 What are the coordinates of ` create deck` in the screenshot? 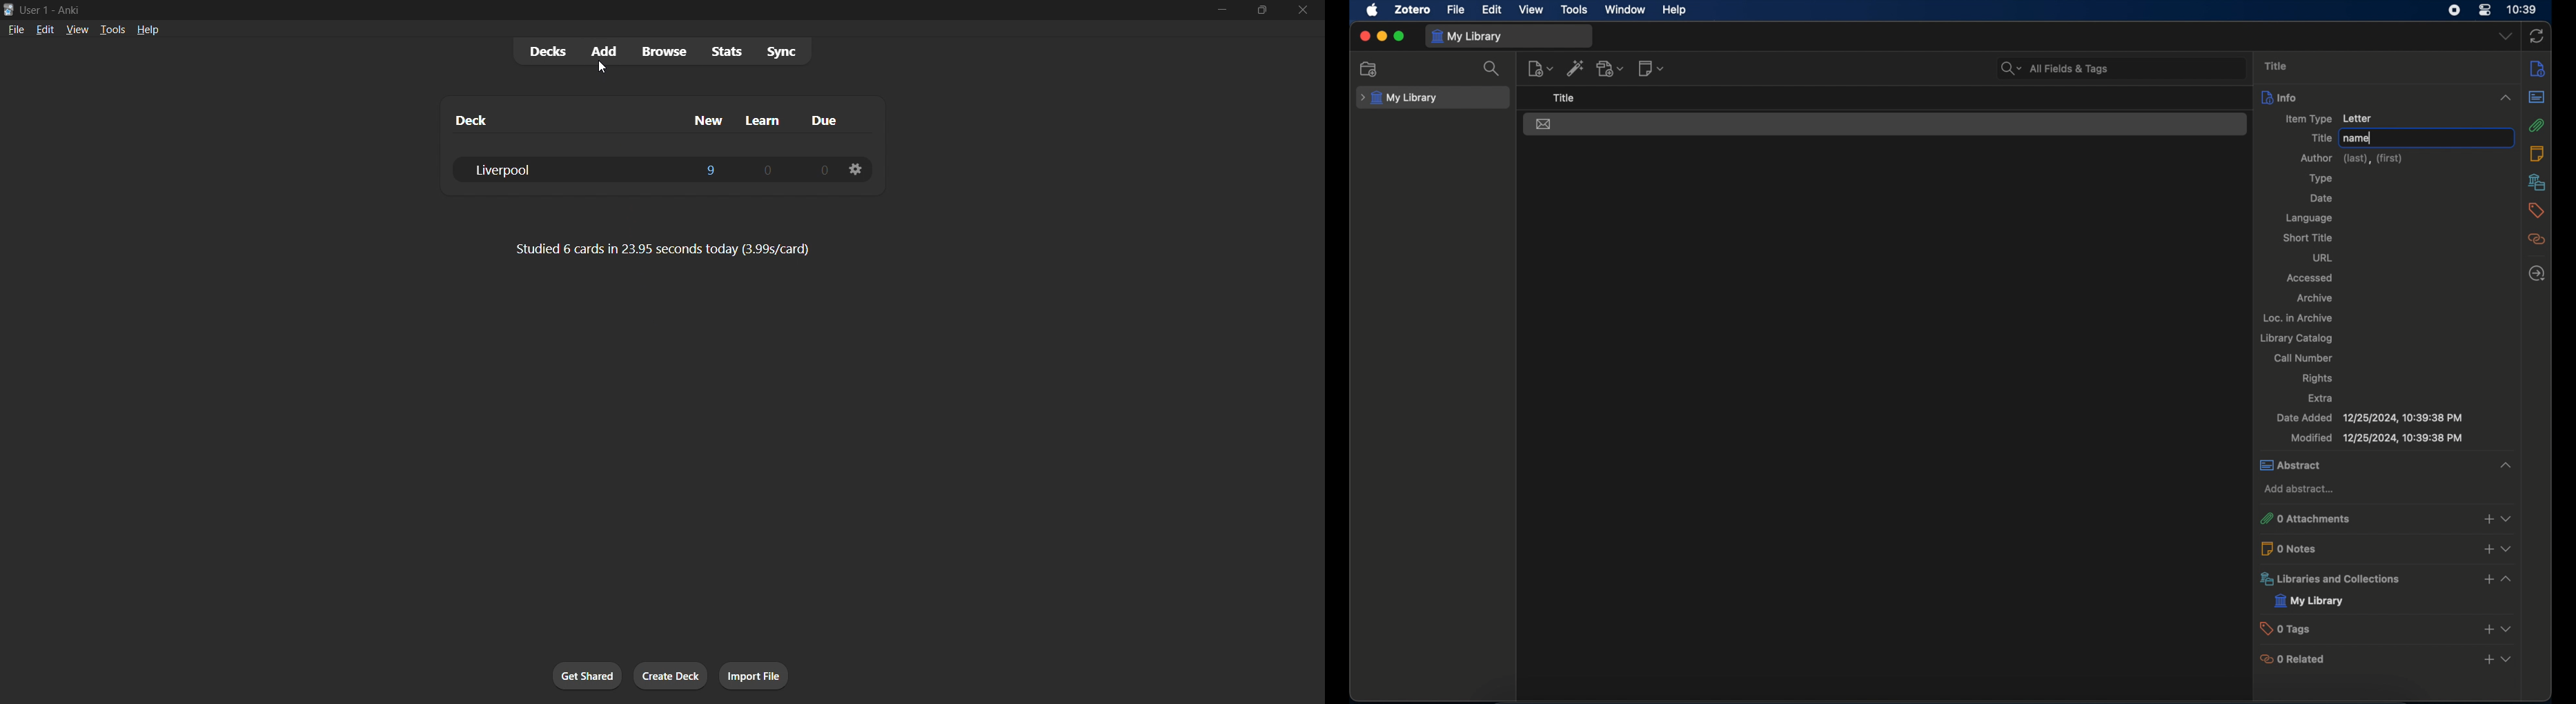 It's located at (670, 675).